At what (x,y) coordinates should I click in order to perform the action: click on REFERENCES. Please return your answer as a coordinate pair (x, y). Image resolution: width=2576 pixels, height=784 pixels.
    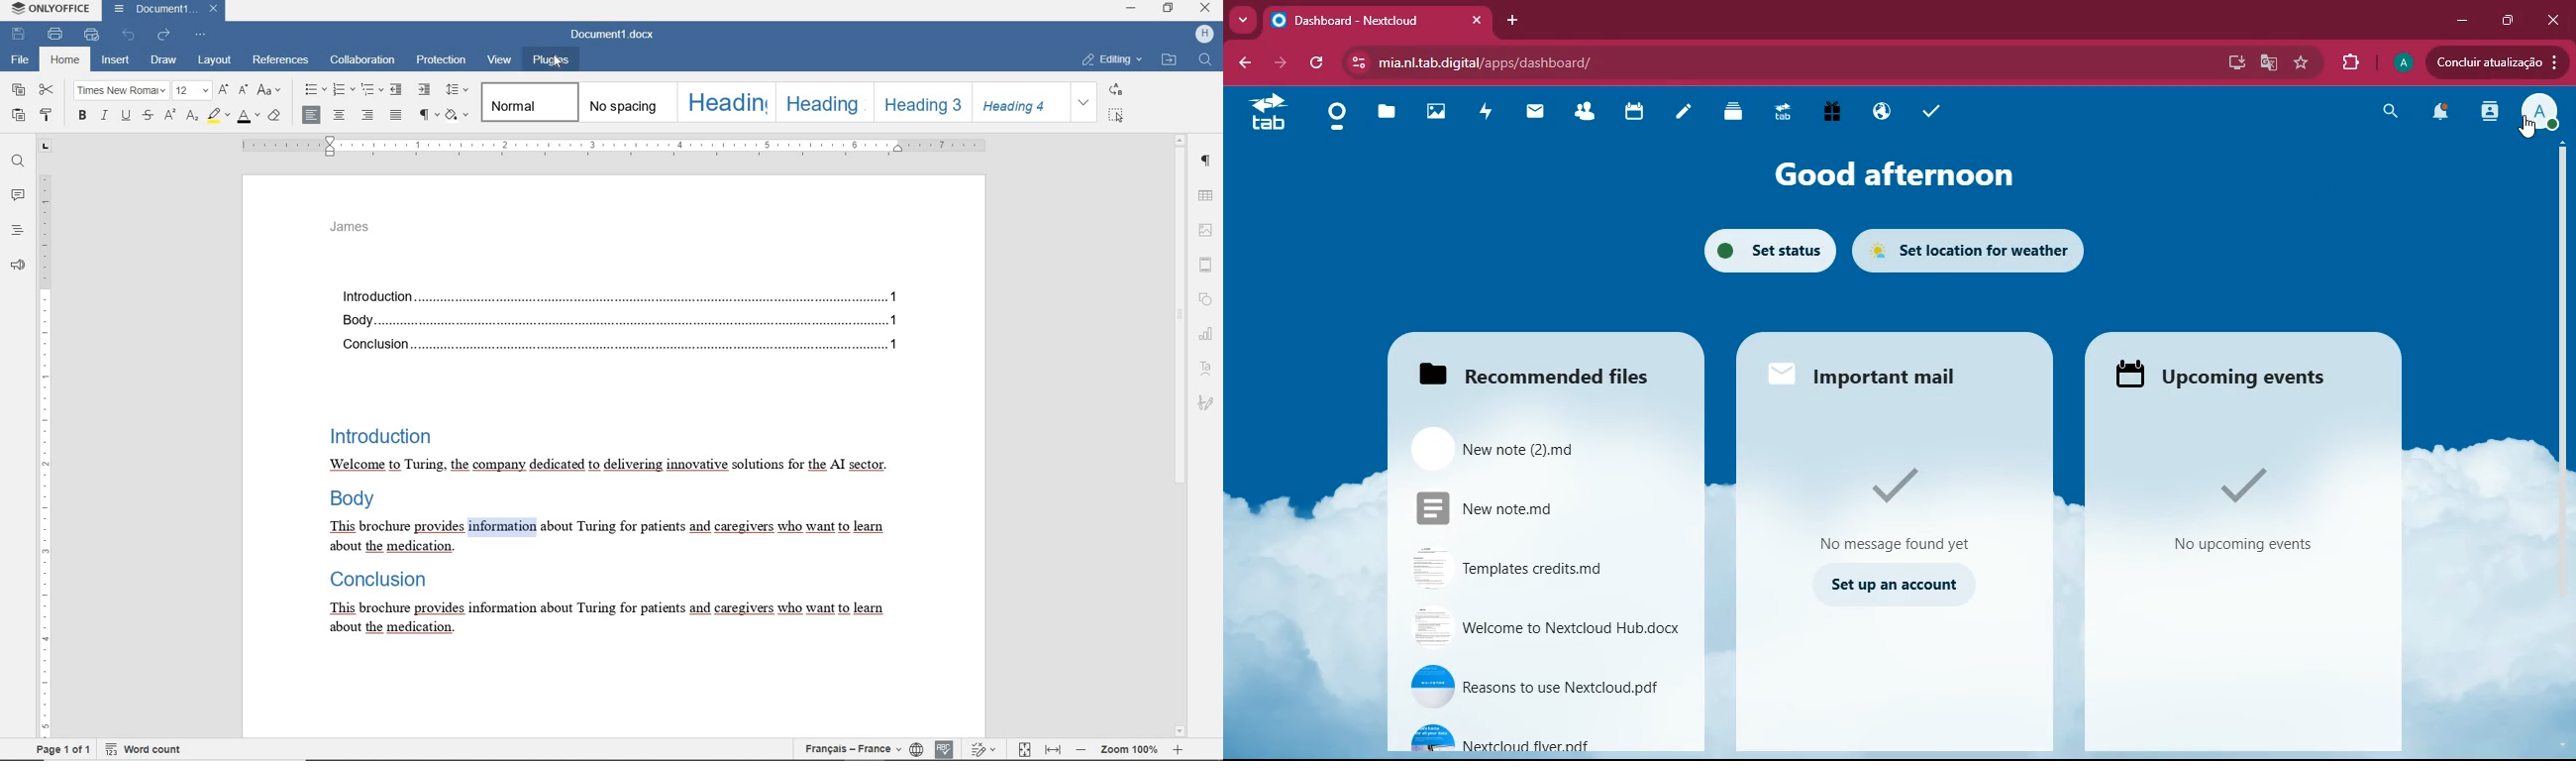
    Looking at the image, I should click on (282, 61).